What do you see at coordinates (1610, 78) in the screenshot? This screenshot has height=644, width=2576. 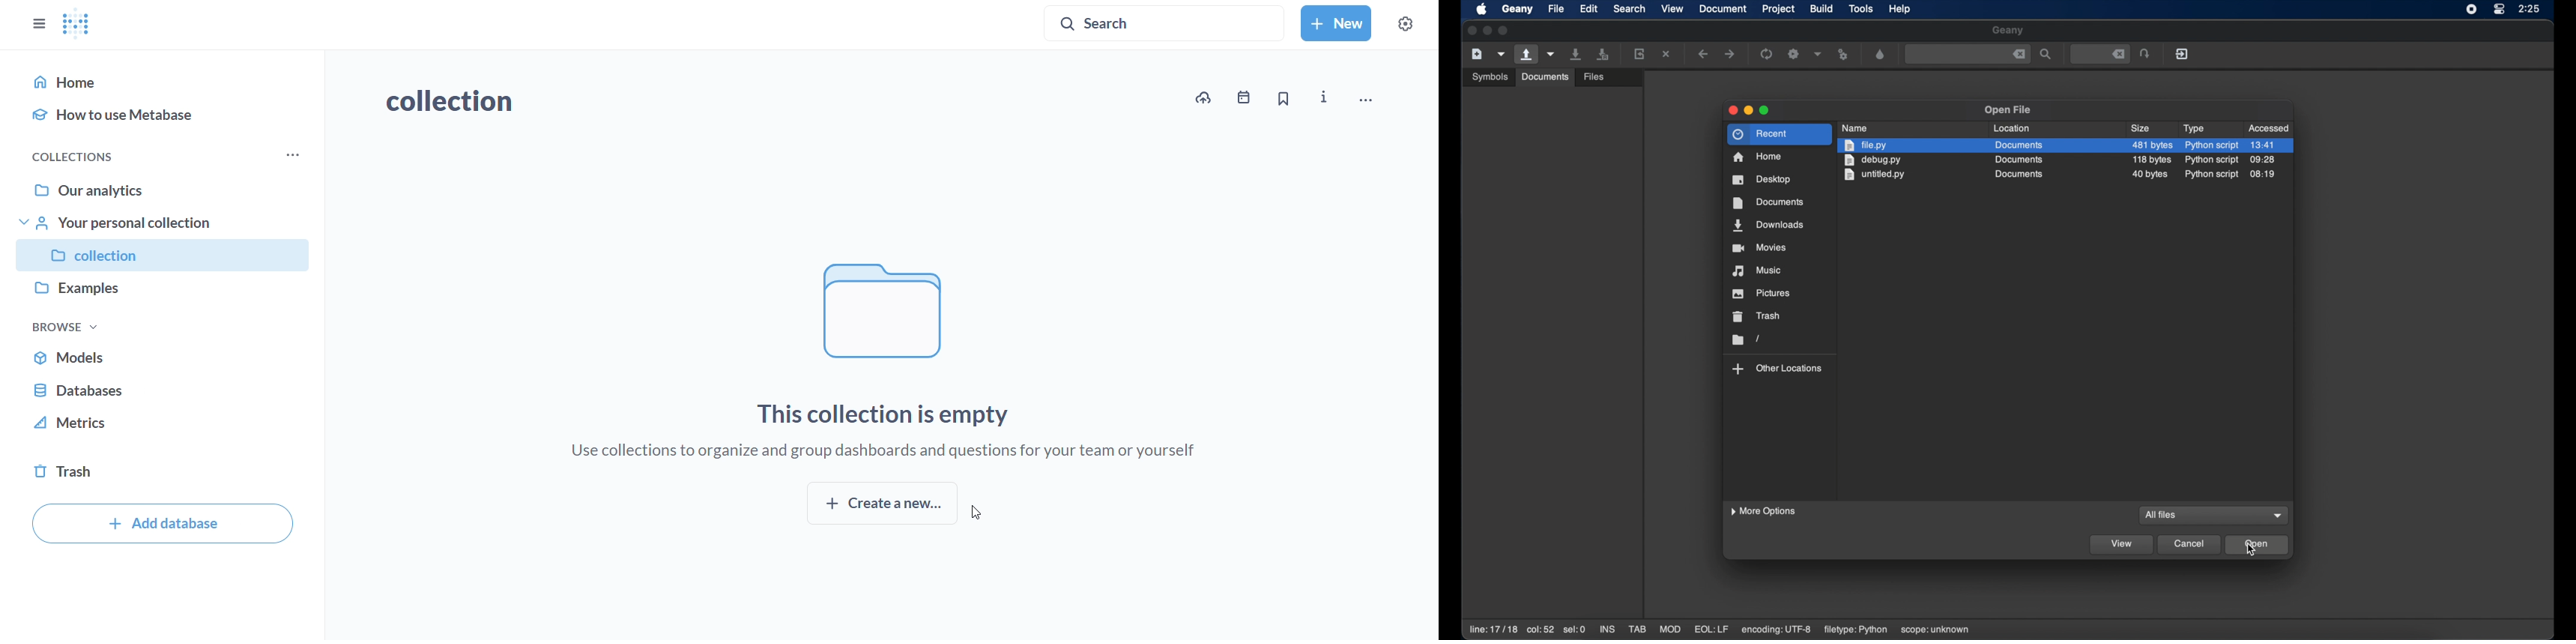 I see `open an existing file` at bounding box center [1610, 78].